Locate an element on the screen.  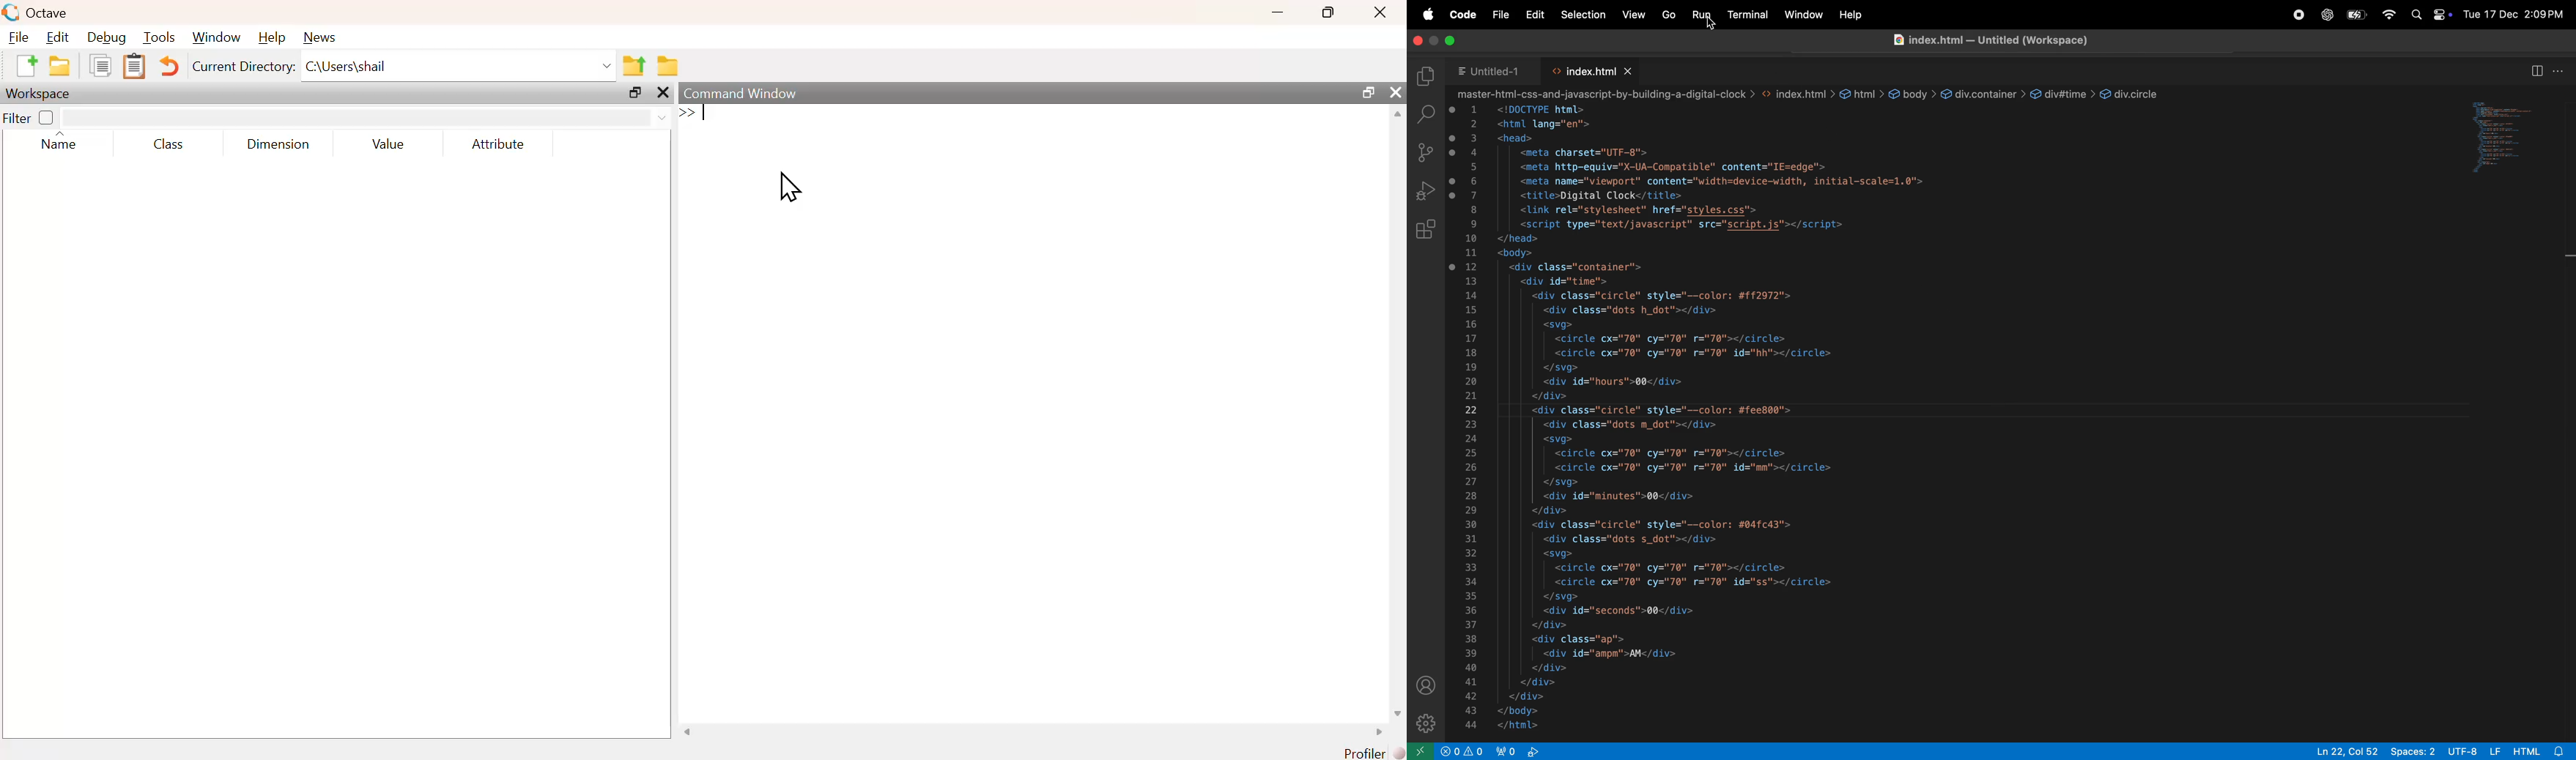
option is located at coordinates (2560, 69).